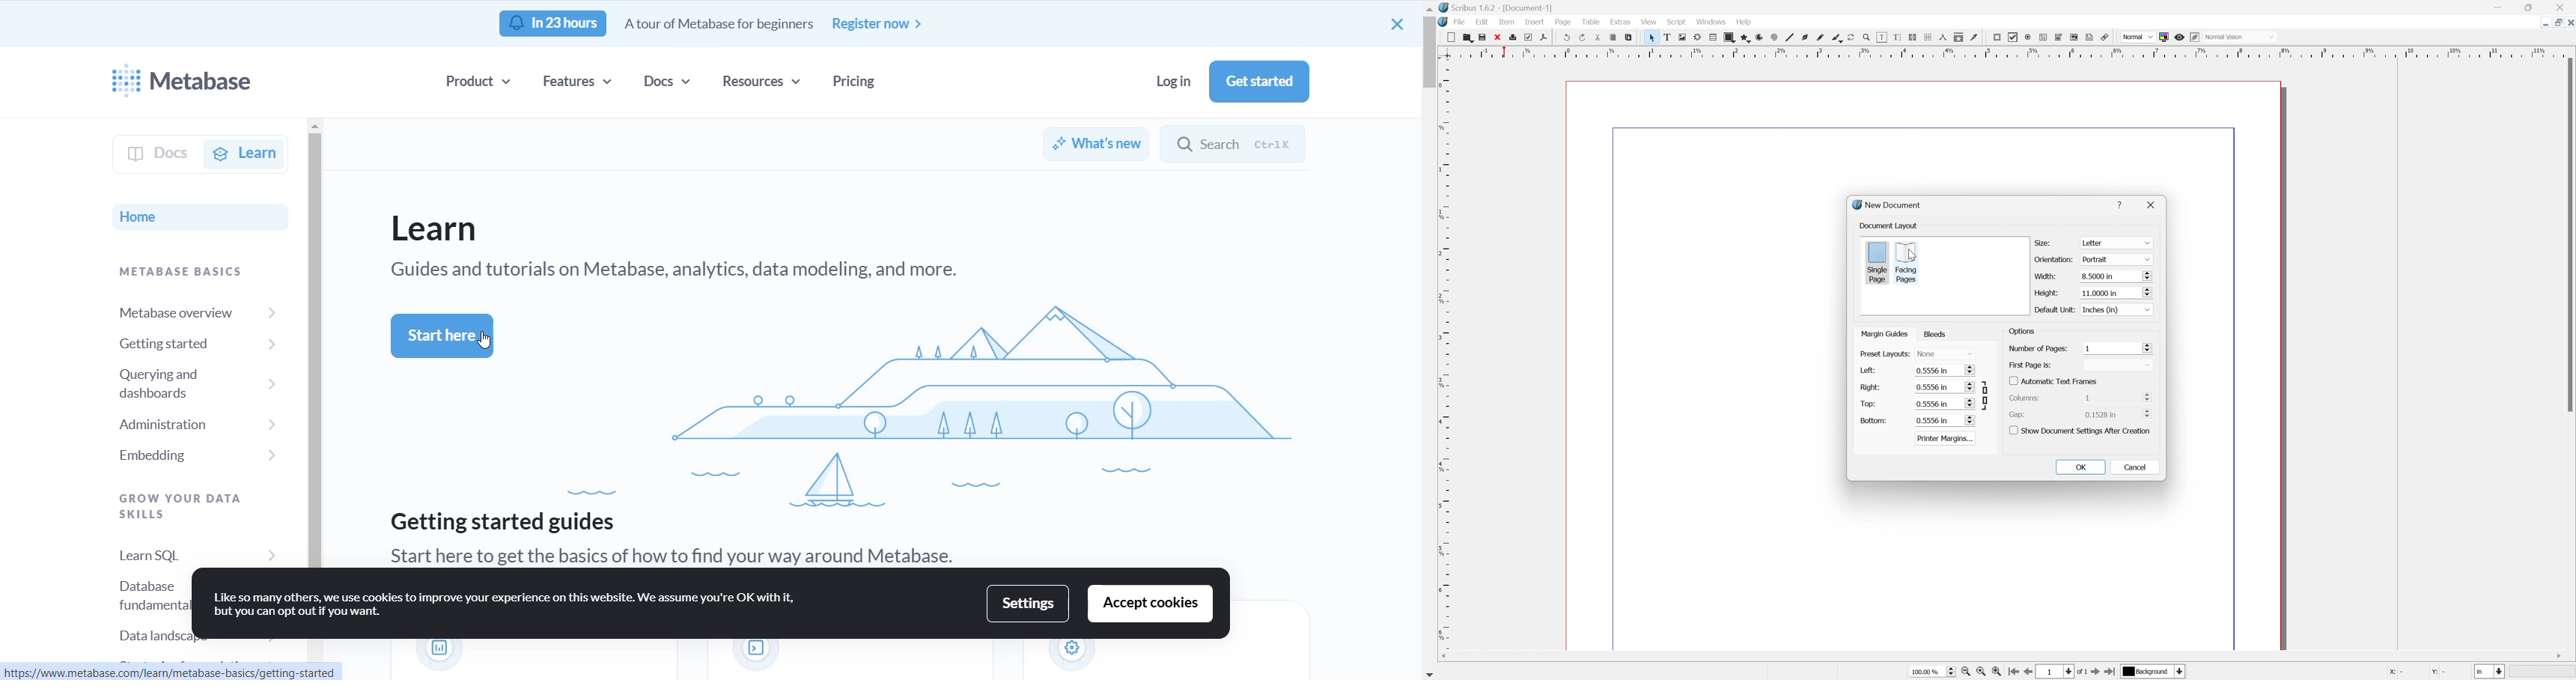 The image size is (2576, 700). Describe the element at coordinates (2154, 672) in the screenshot. I see `Background` at that location.